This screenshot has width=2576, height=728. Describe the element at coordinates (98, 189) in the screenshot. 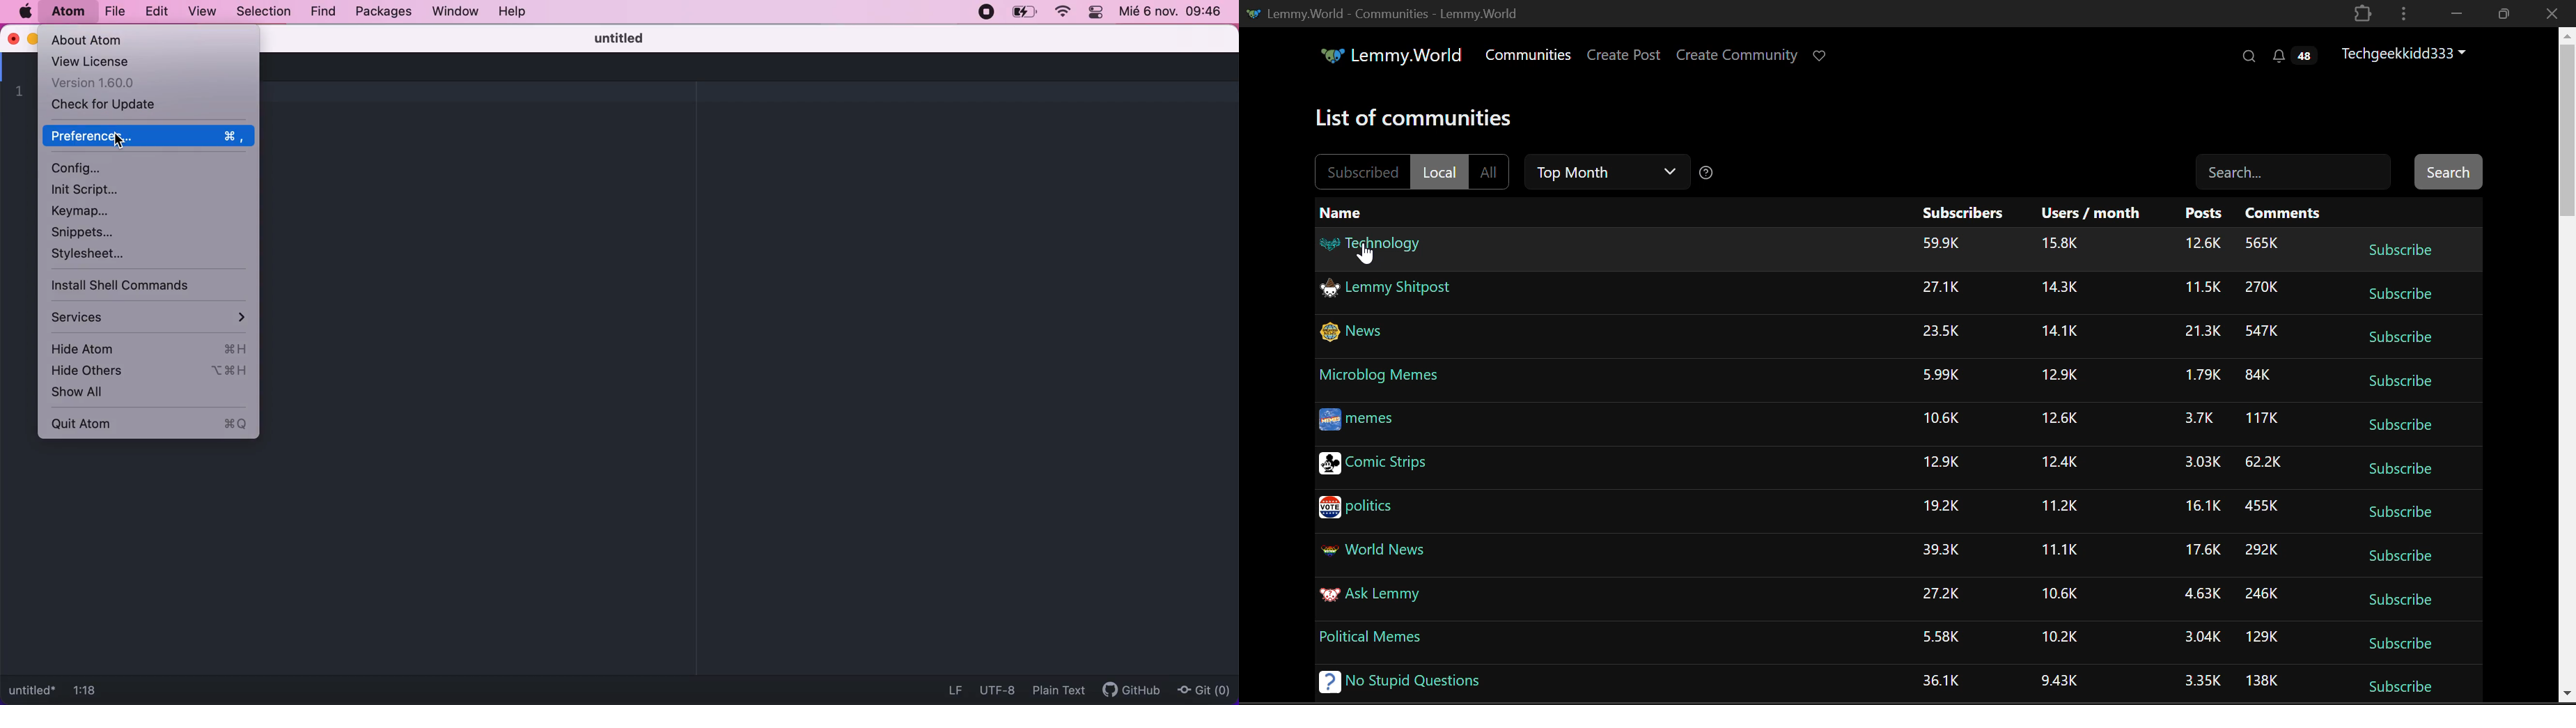

I see `init script` at that location.